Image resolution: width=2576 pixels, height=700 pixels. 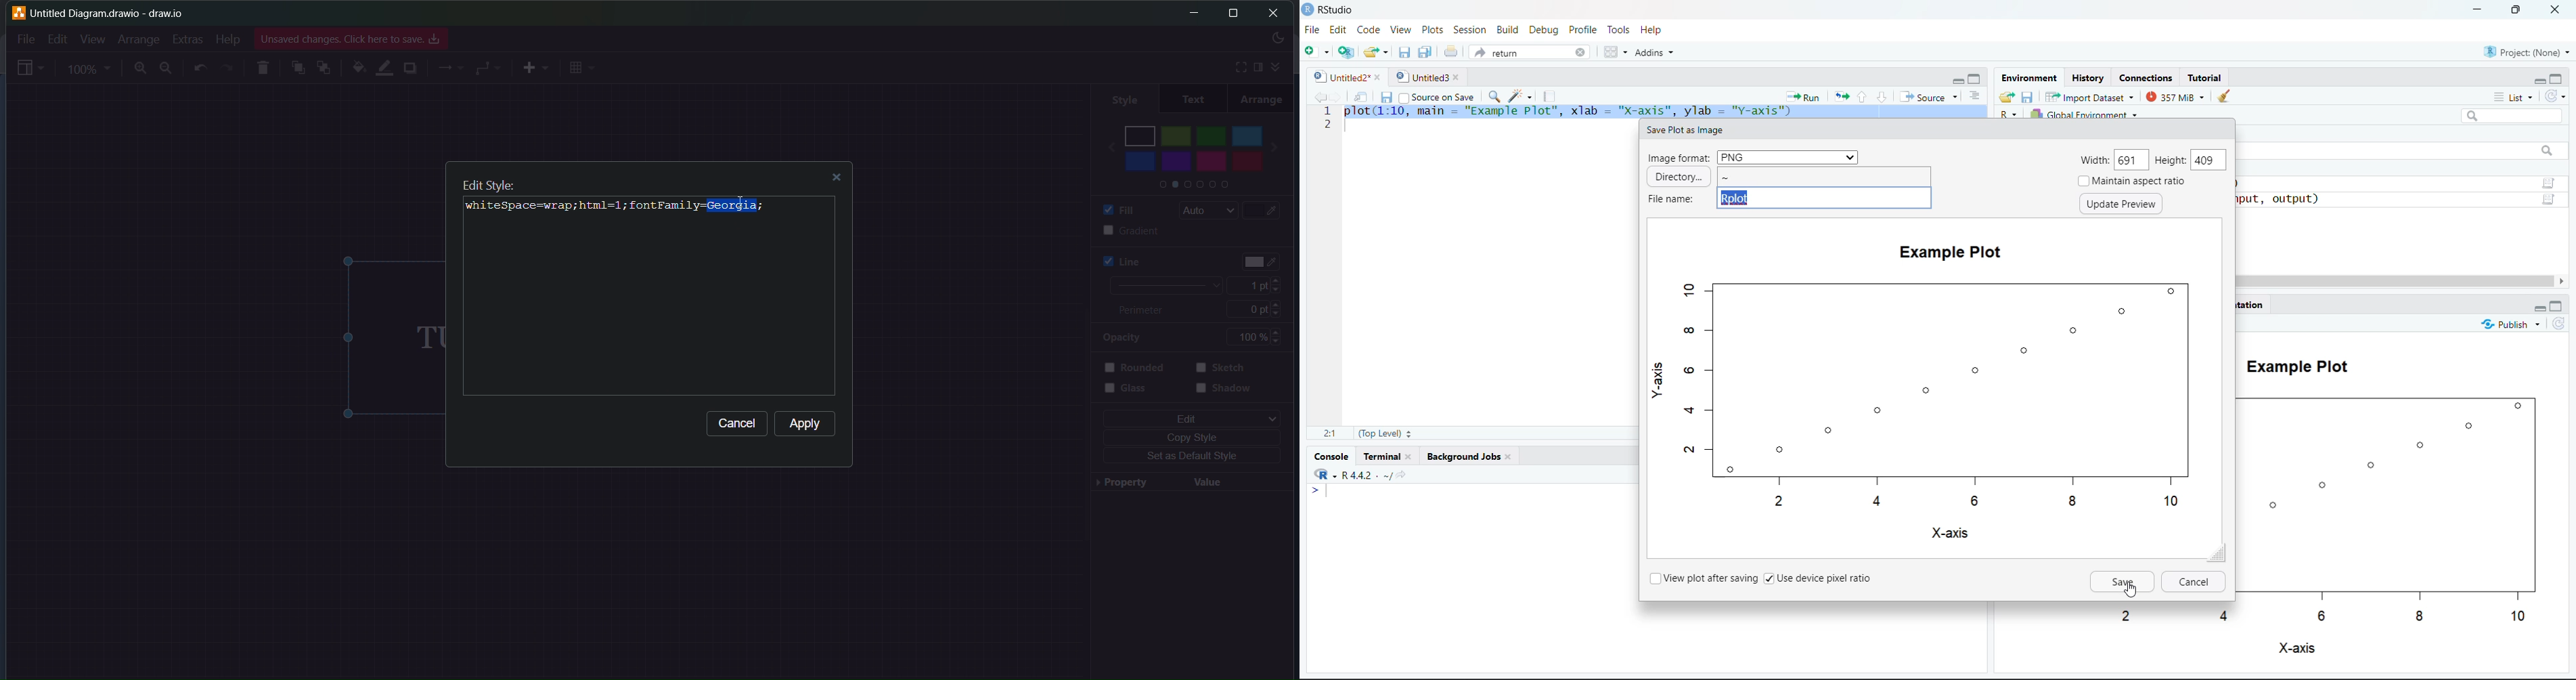 I want to click on View, so click(x=1399, y=30).